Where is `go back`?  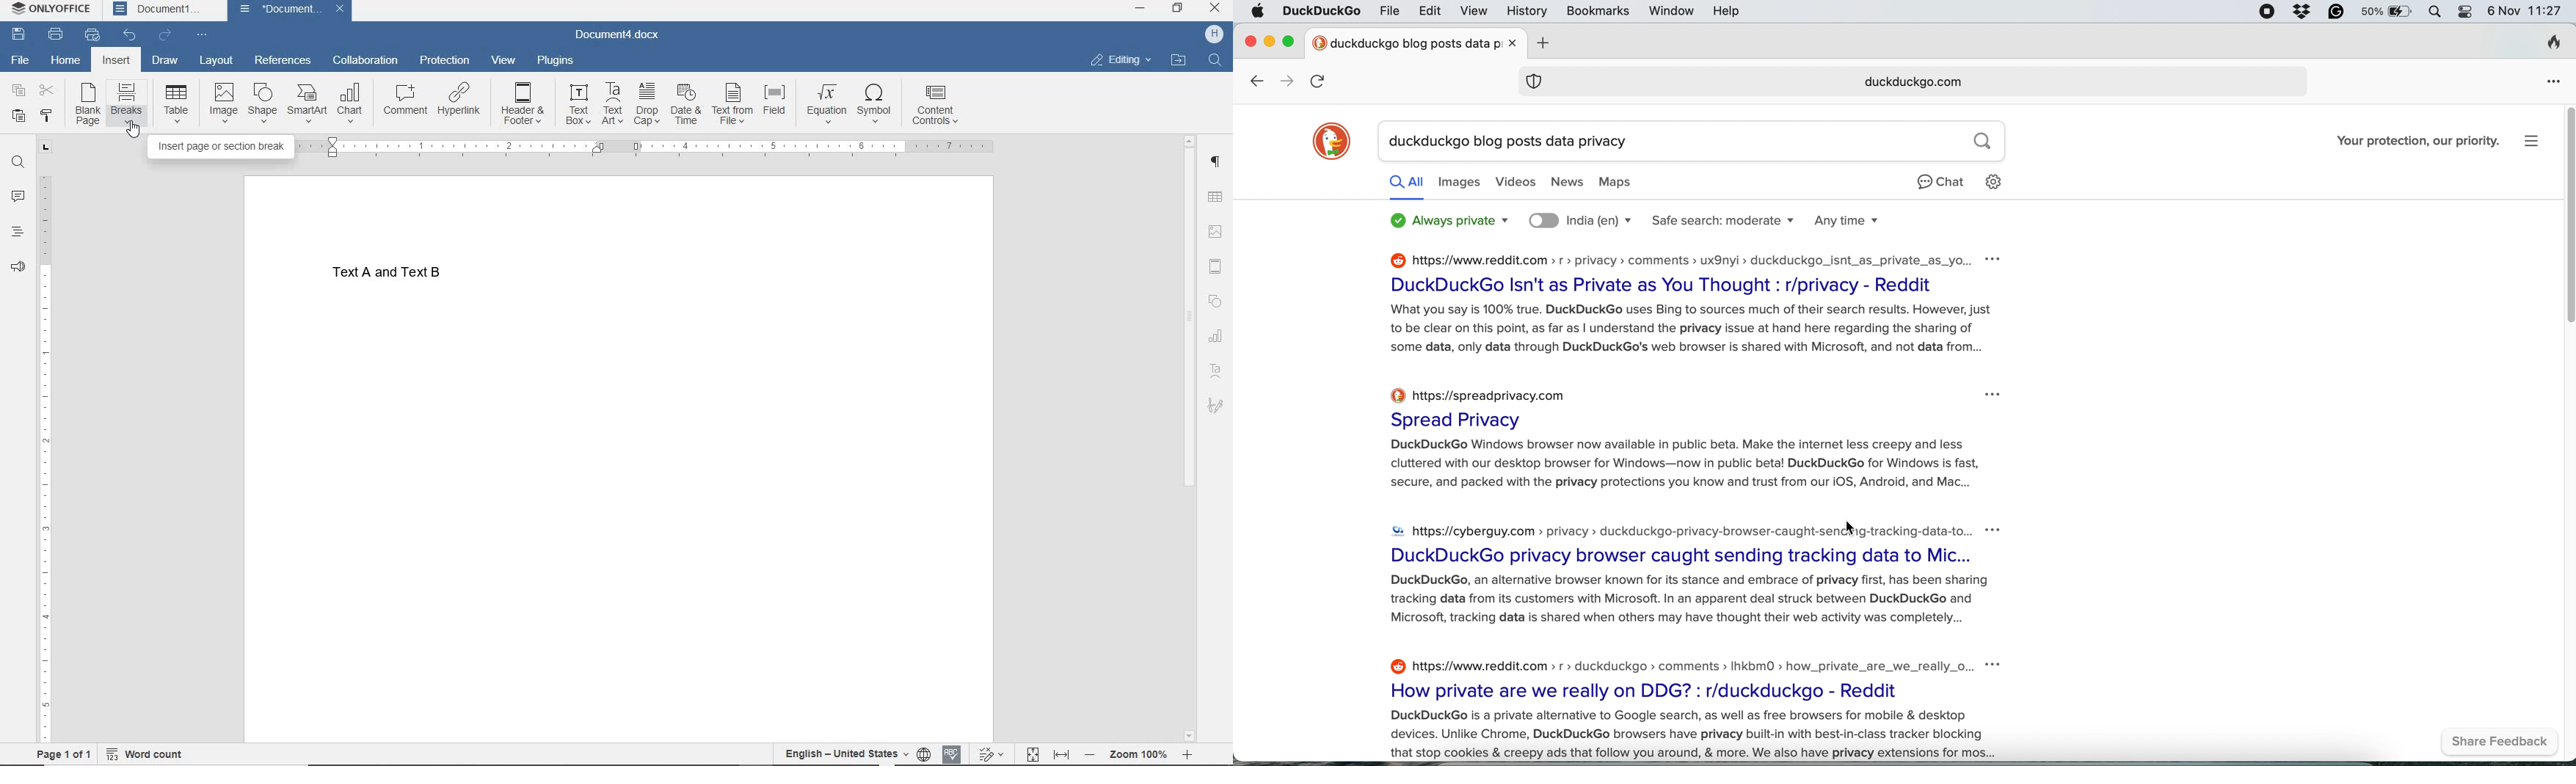
go back is located at coordinates (1255, 82).